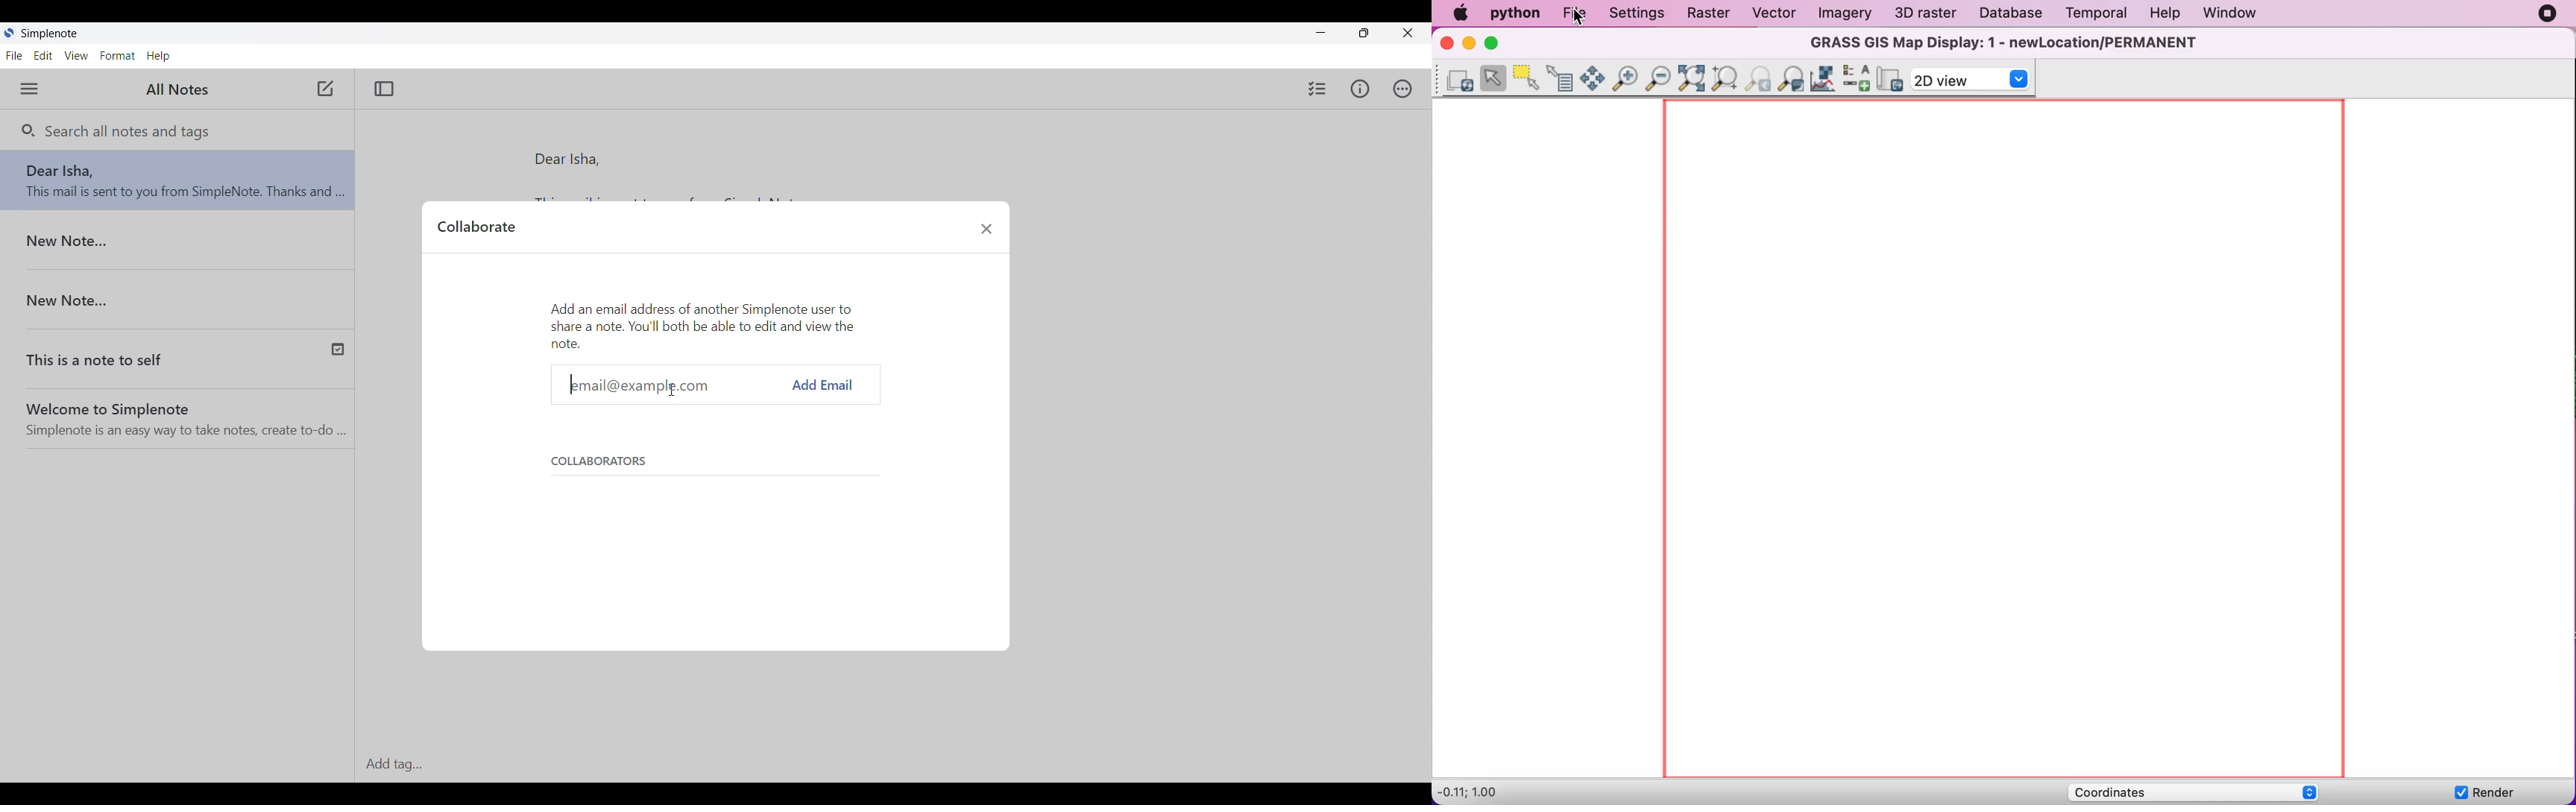 The height and width of the screenshot is (812, 2576). What do you see at coordinates (159, 56) in the screenshot?
I see `Help` at bounding box center [159, 56].